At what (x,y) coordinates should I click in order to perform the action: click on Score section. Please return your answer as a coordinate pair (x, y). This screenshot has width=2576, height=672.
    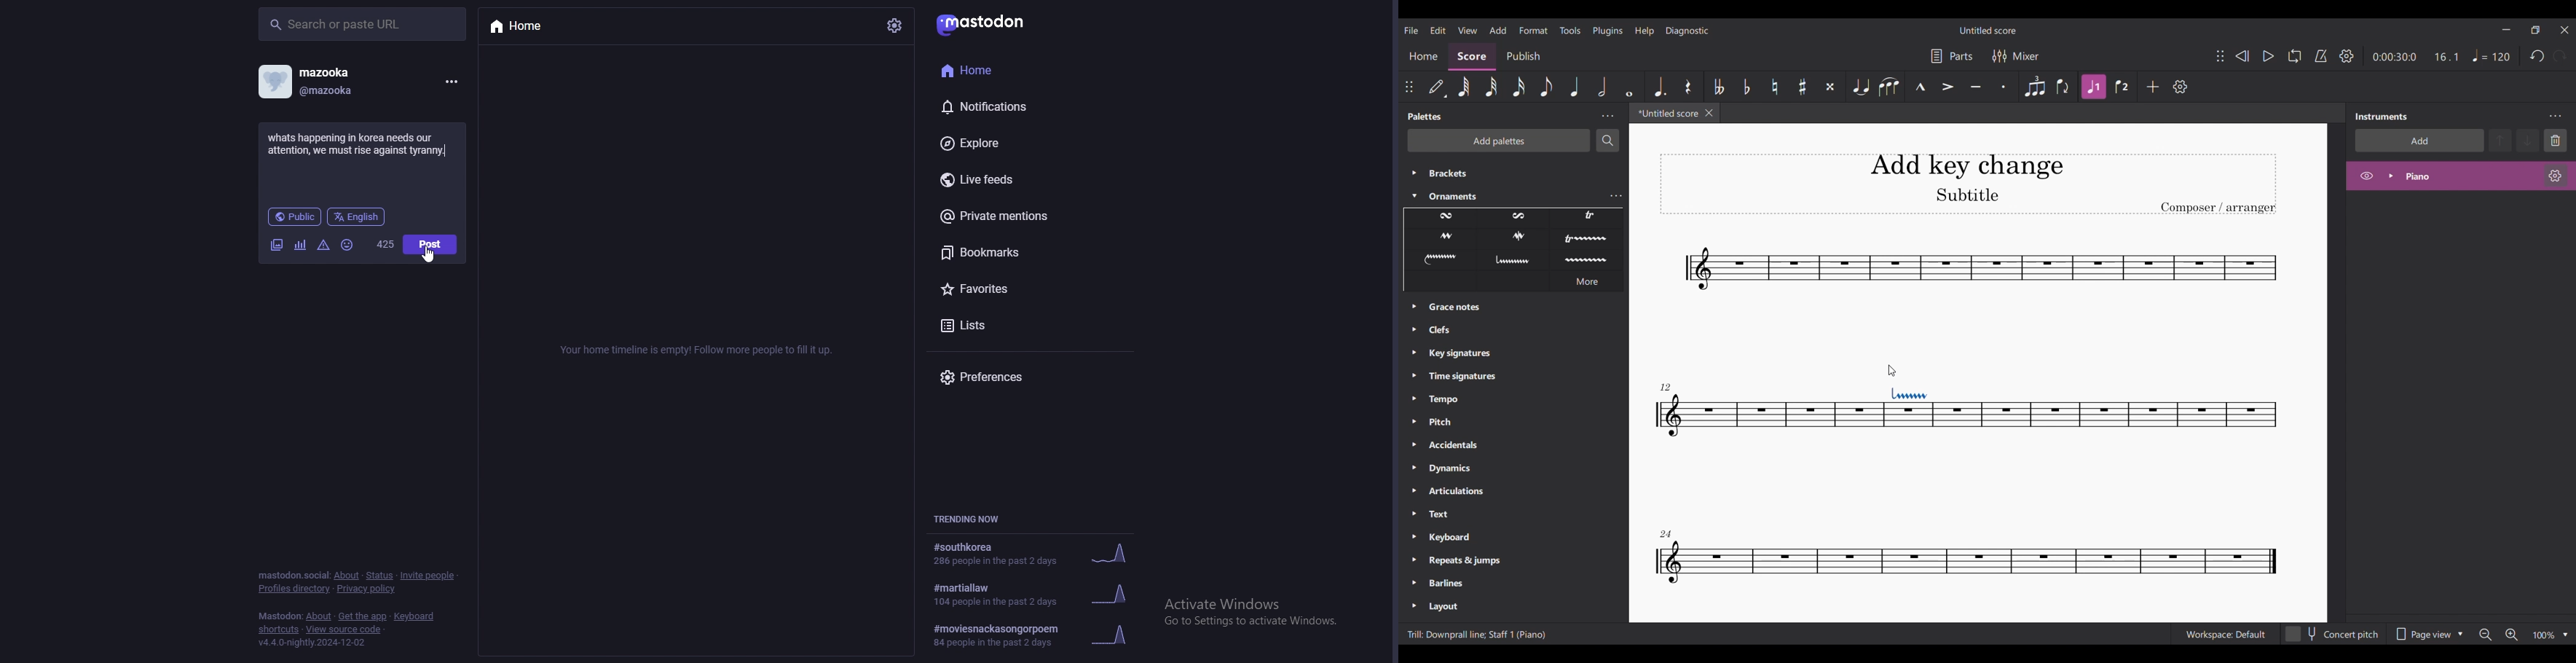
    Looking at the image, I should click on (1471, 57).